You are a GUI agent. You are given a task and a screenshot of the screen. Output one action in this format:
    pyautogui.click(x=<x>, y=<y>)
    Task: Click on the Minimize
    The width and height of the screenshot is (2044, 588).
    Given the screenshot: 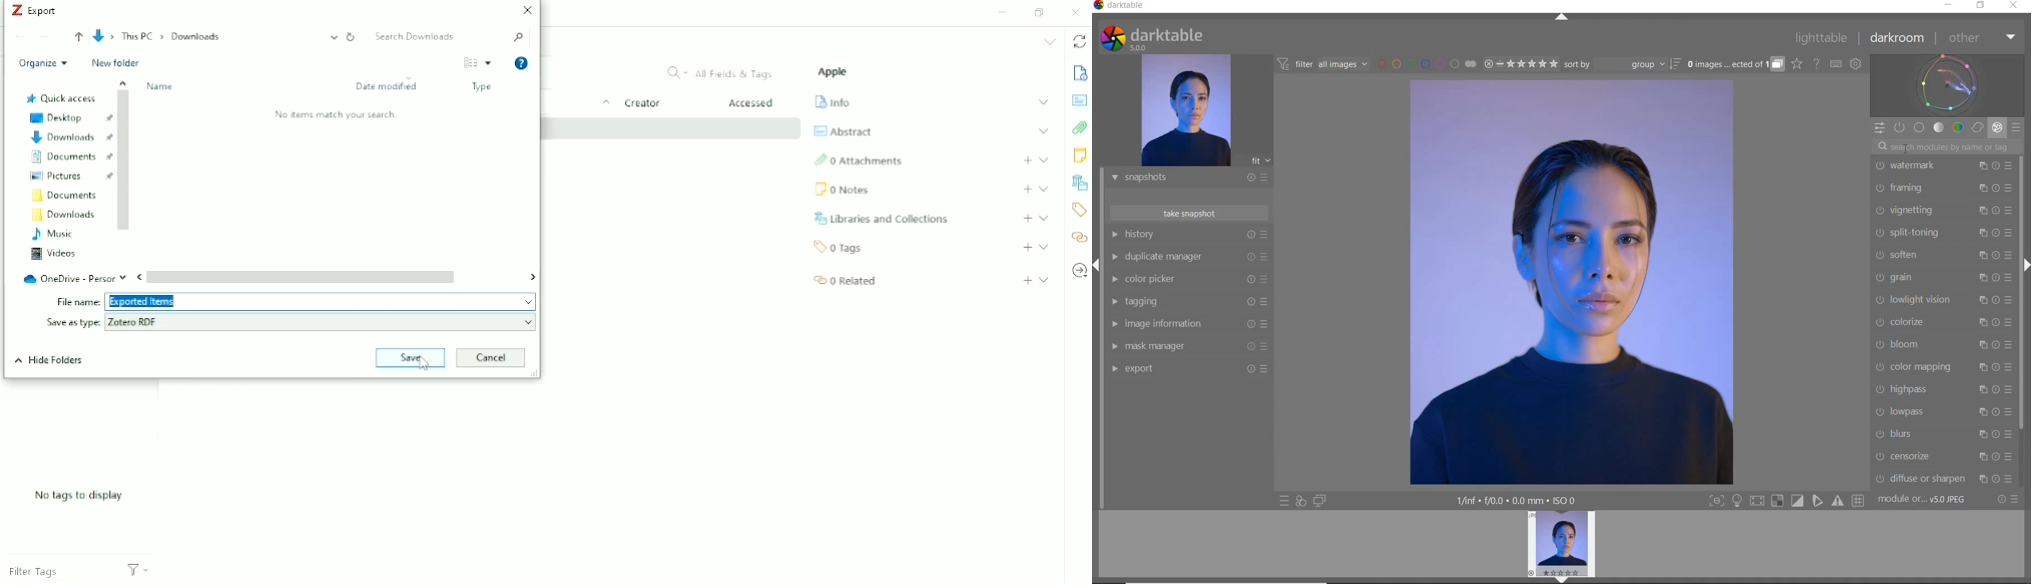 What is the action you would take?
    pyautogui.click(x=1004, y=11)
    